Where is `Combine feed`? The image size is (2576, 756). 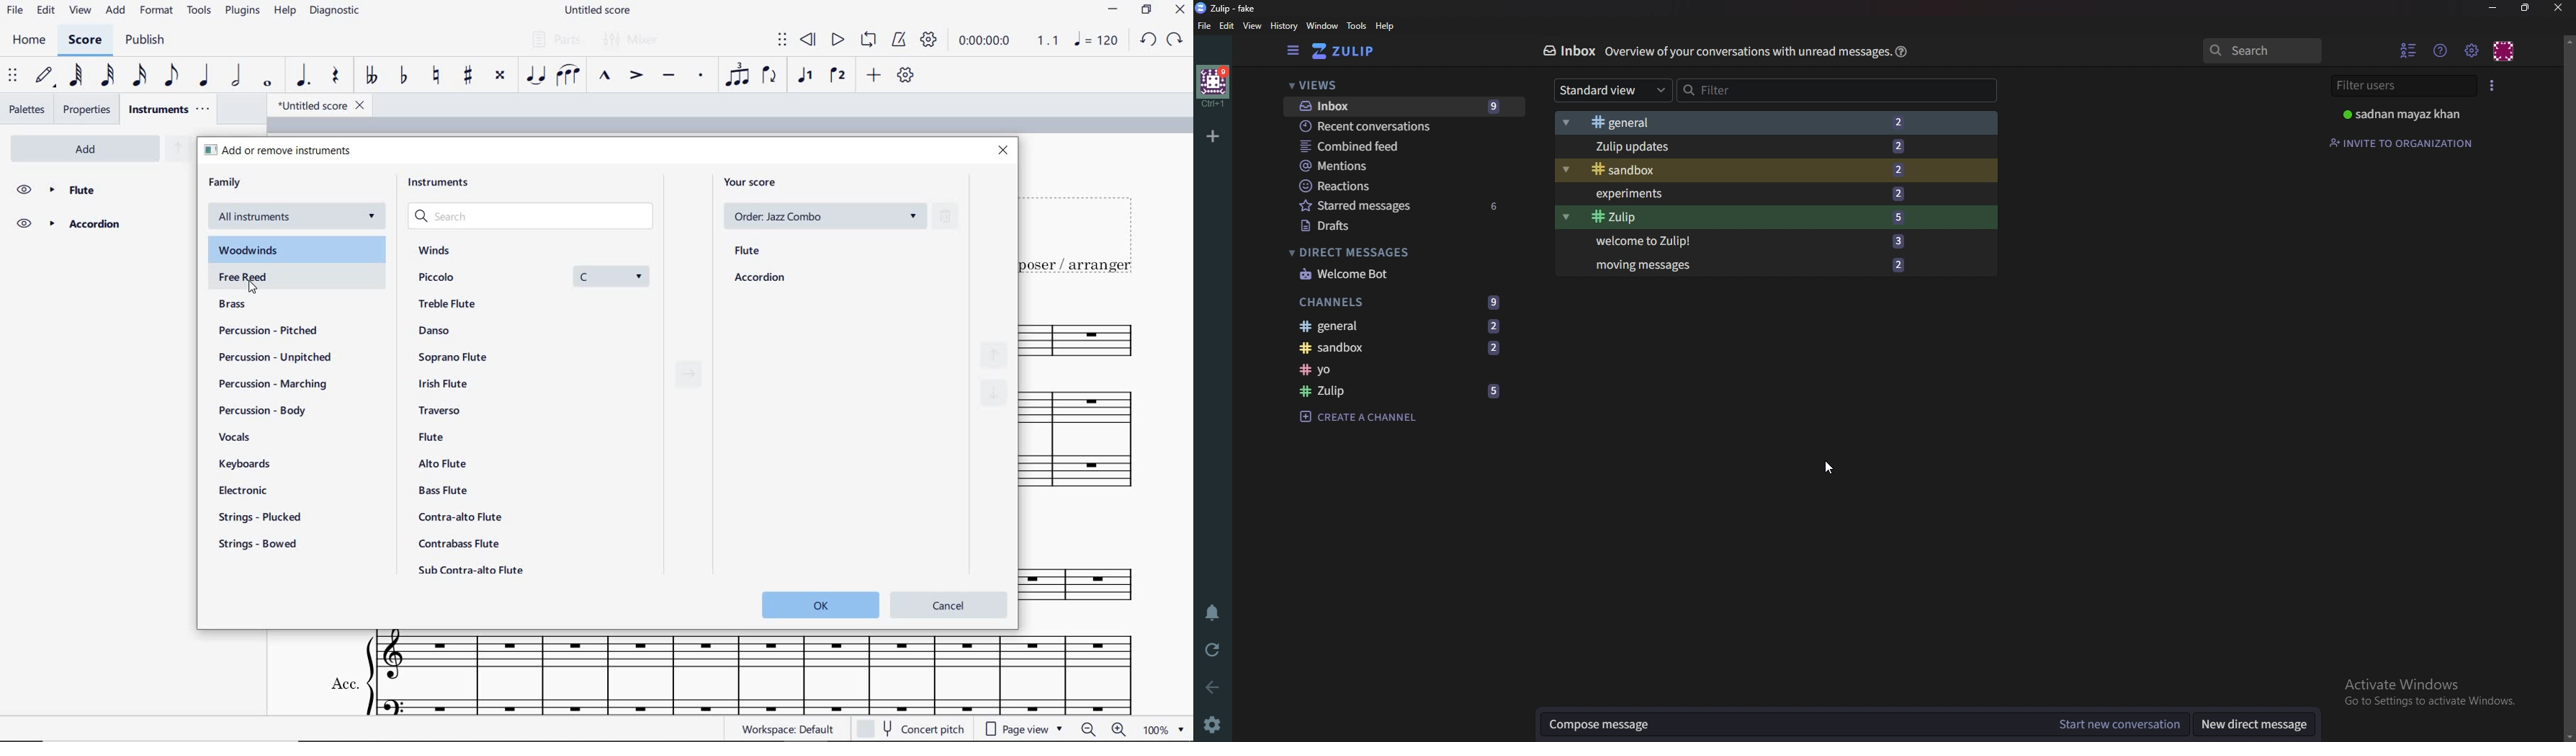
Combine feed is located at coordinates (1391, 147).